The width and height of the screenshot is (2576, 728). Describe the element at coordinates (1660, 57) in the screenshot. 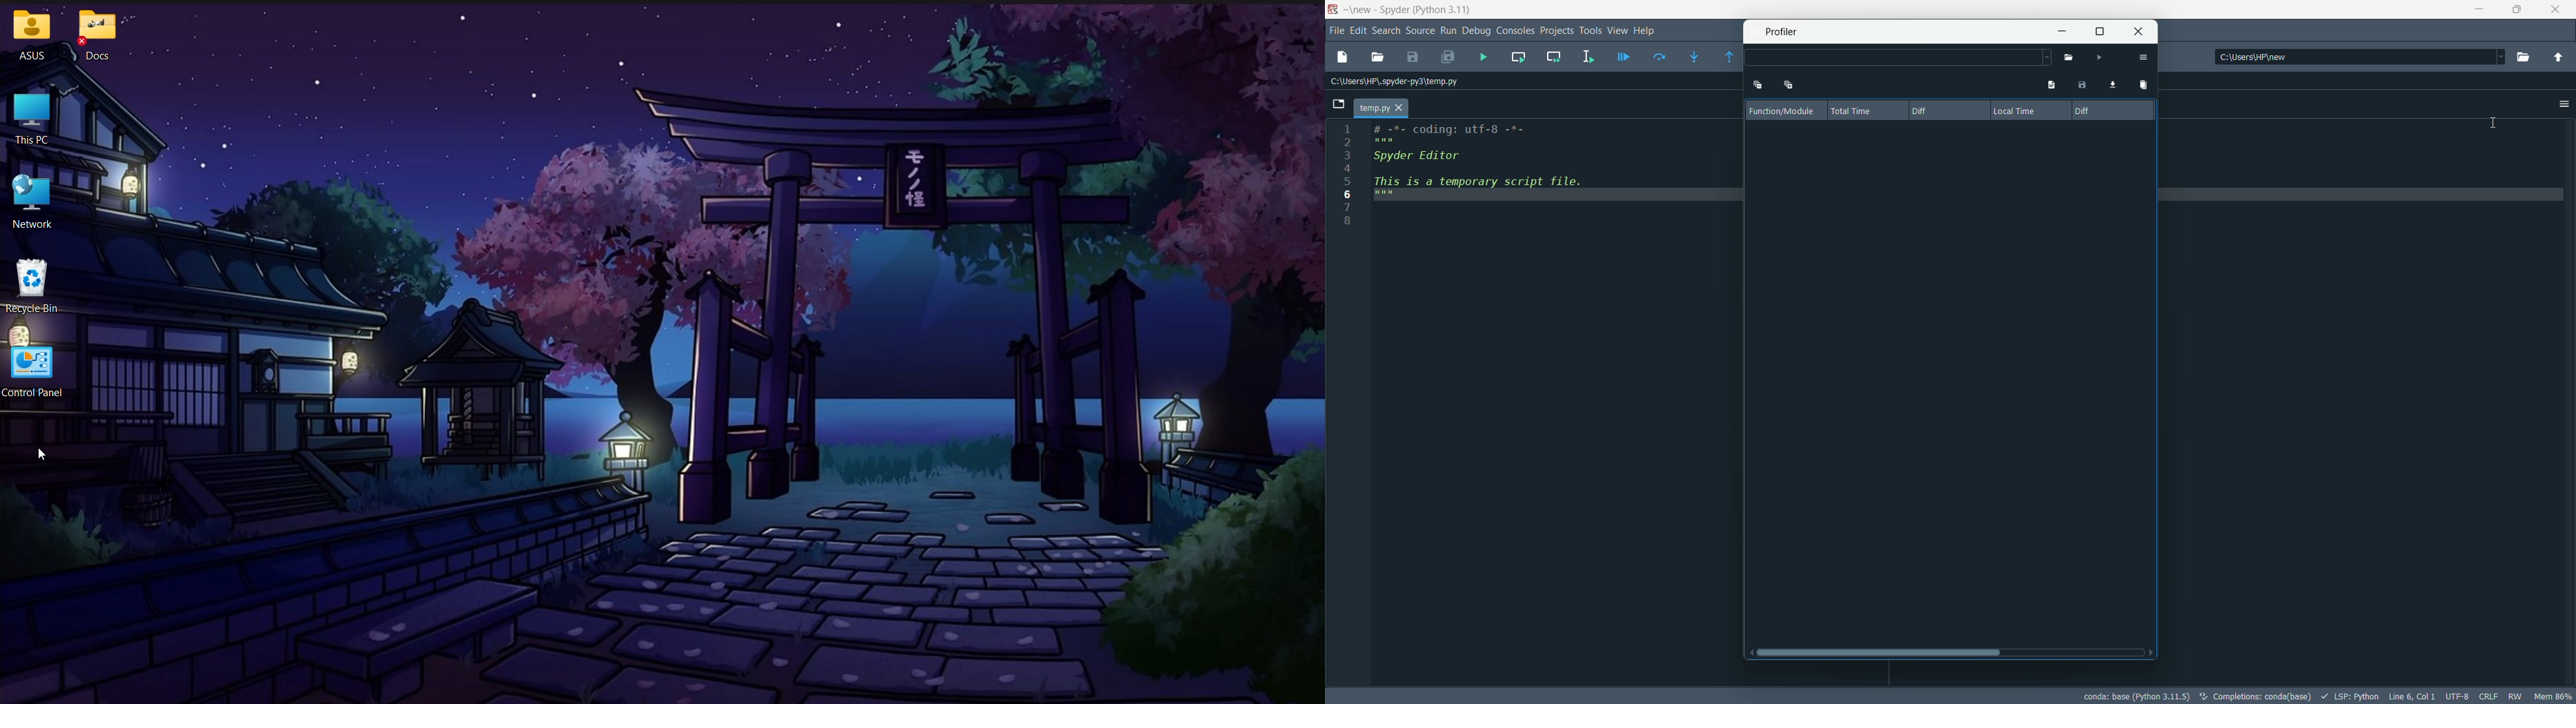

I see `run current line` at that location.